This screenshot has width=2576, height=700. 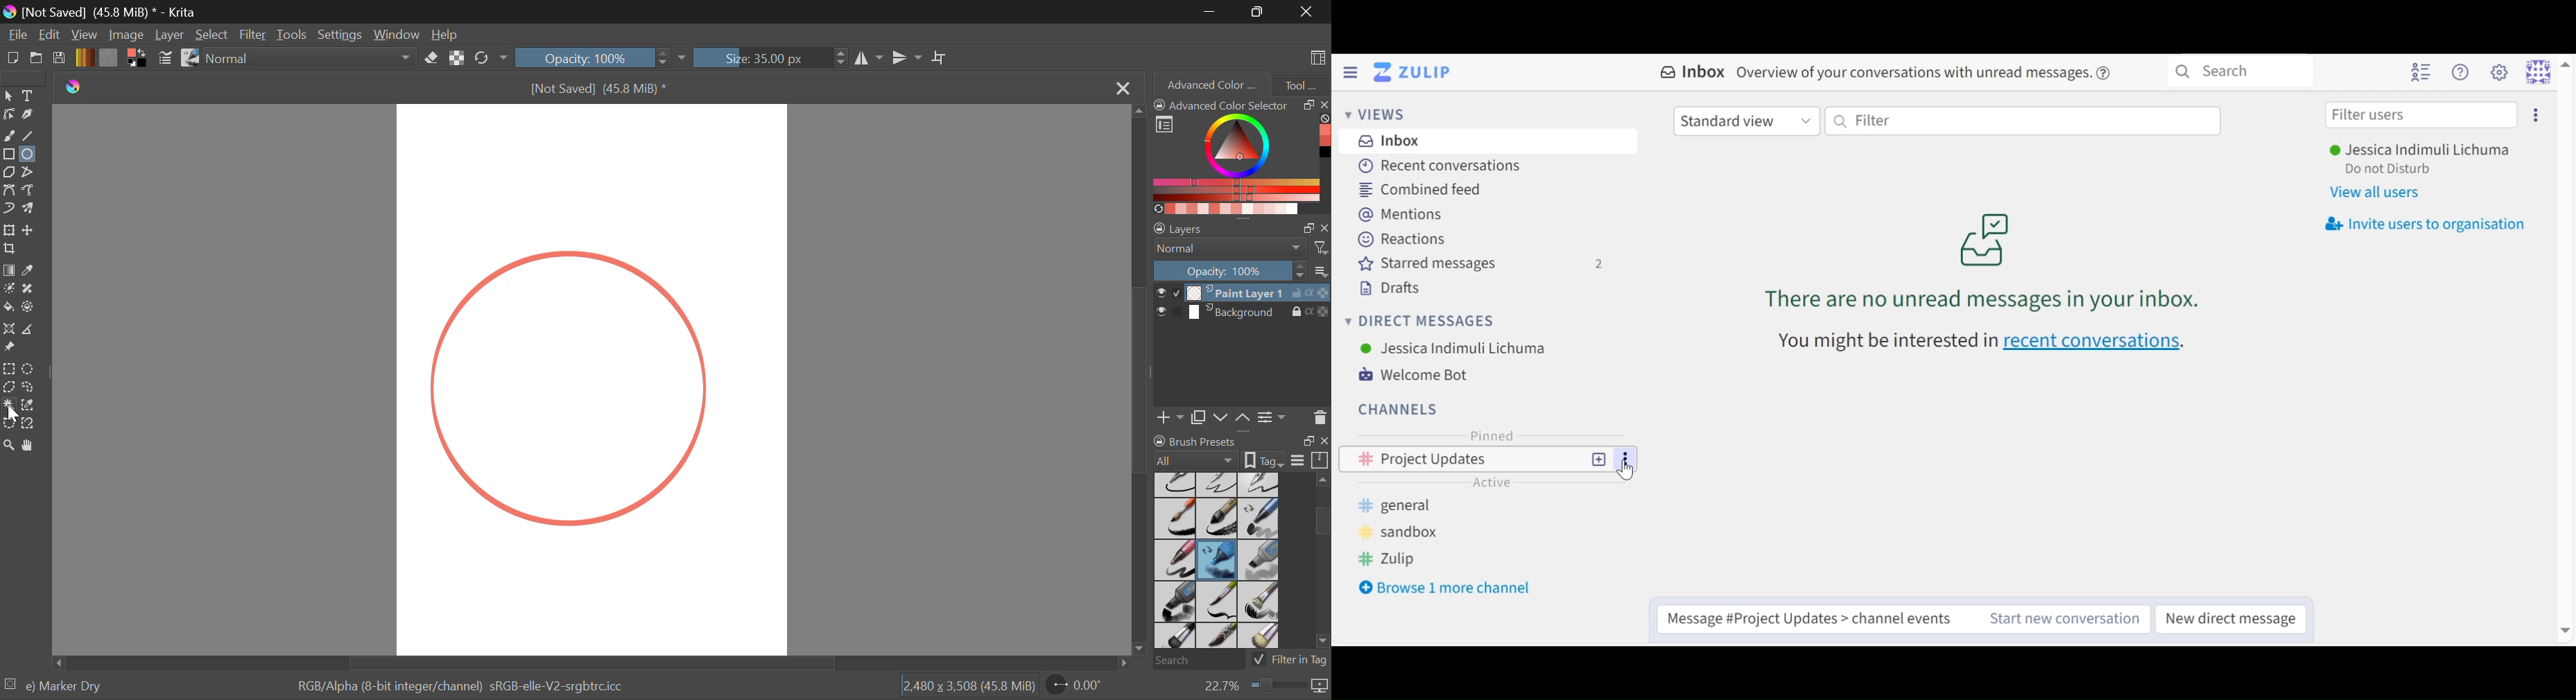 What do you see at coordinates (1315, 56) in the screenshot?
I see `Choose Workspace` at bounding box center [1315, 56].